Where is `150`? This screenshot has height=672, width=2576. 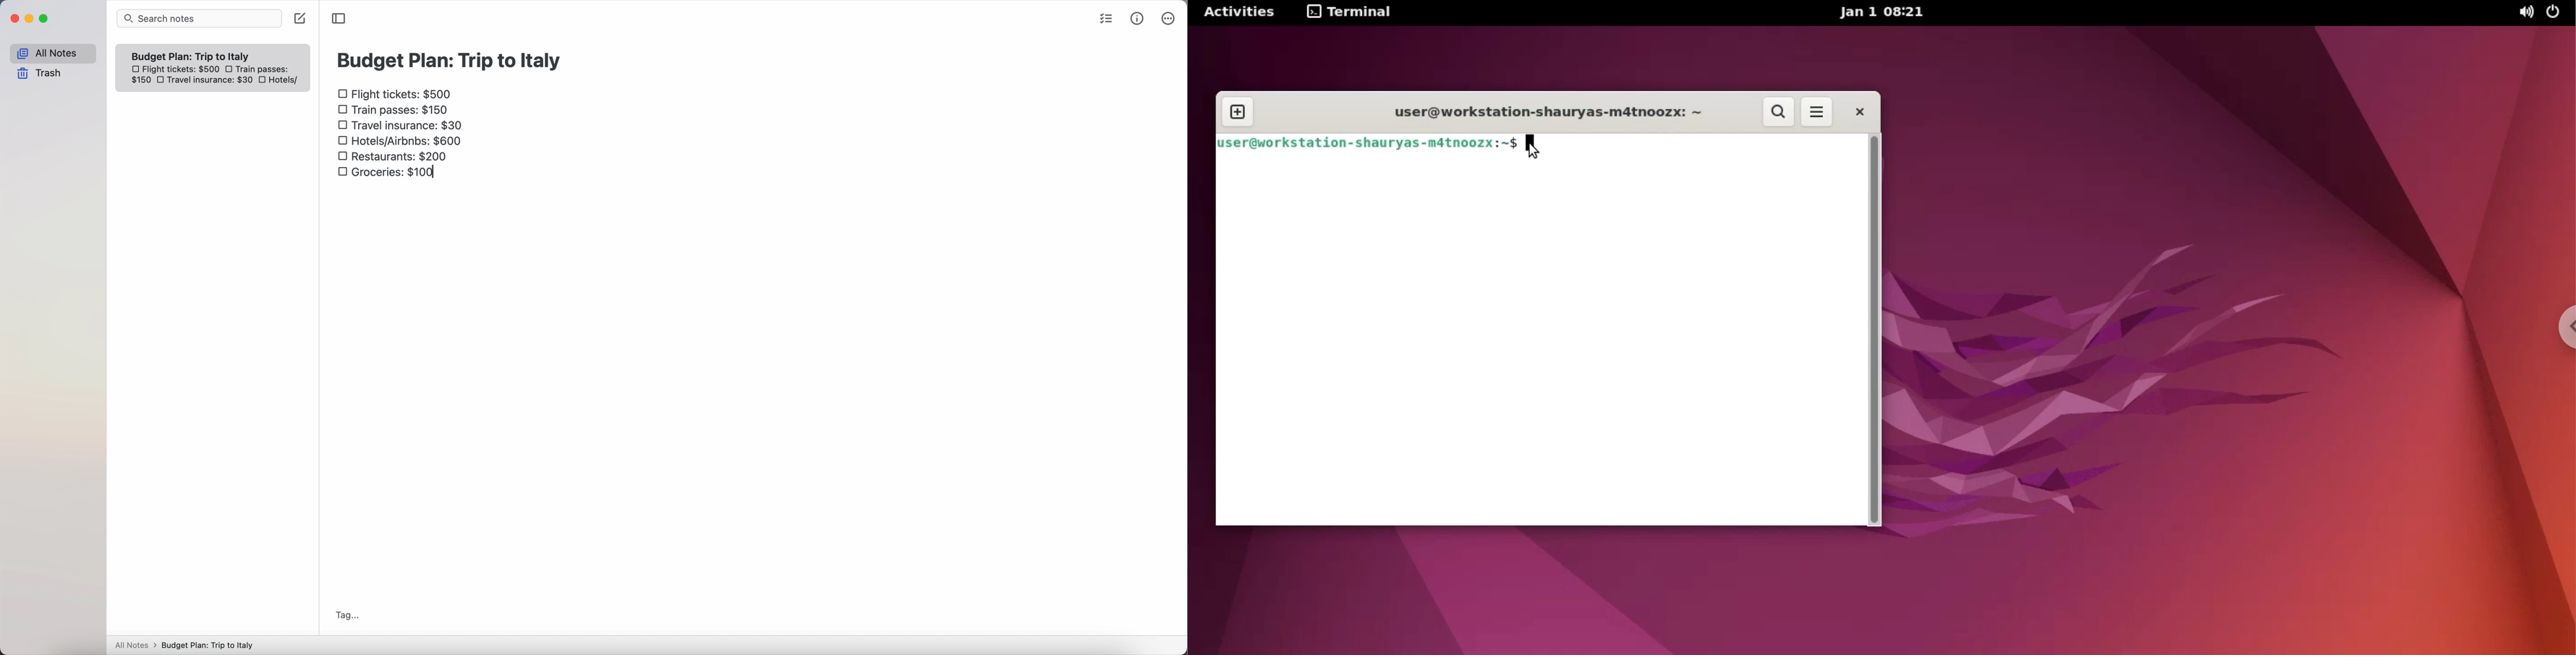 150 is located at coordinates (140, 81).